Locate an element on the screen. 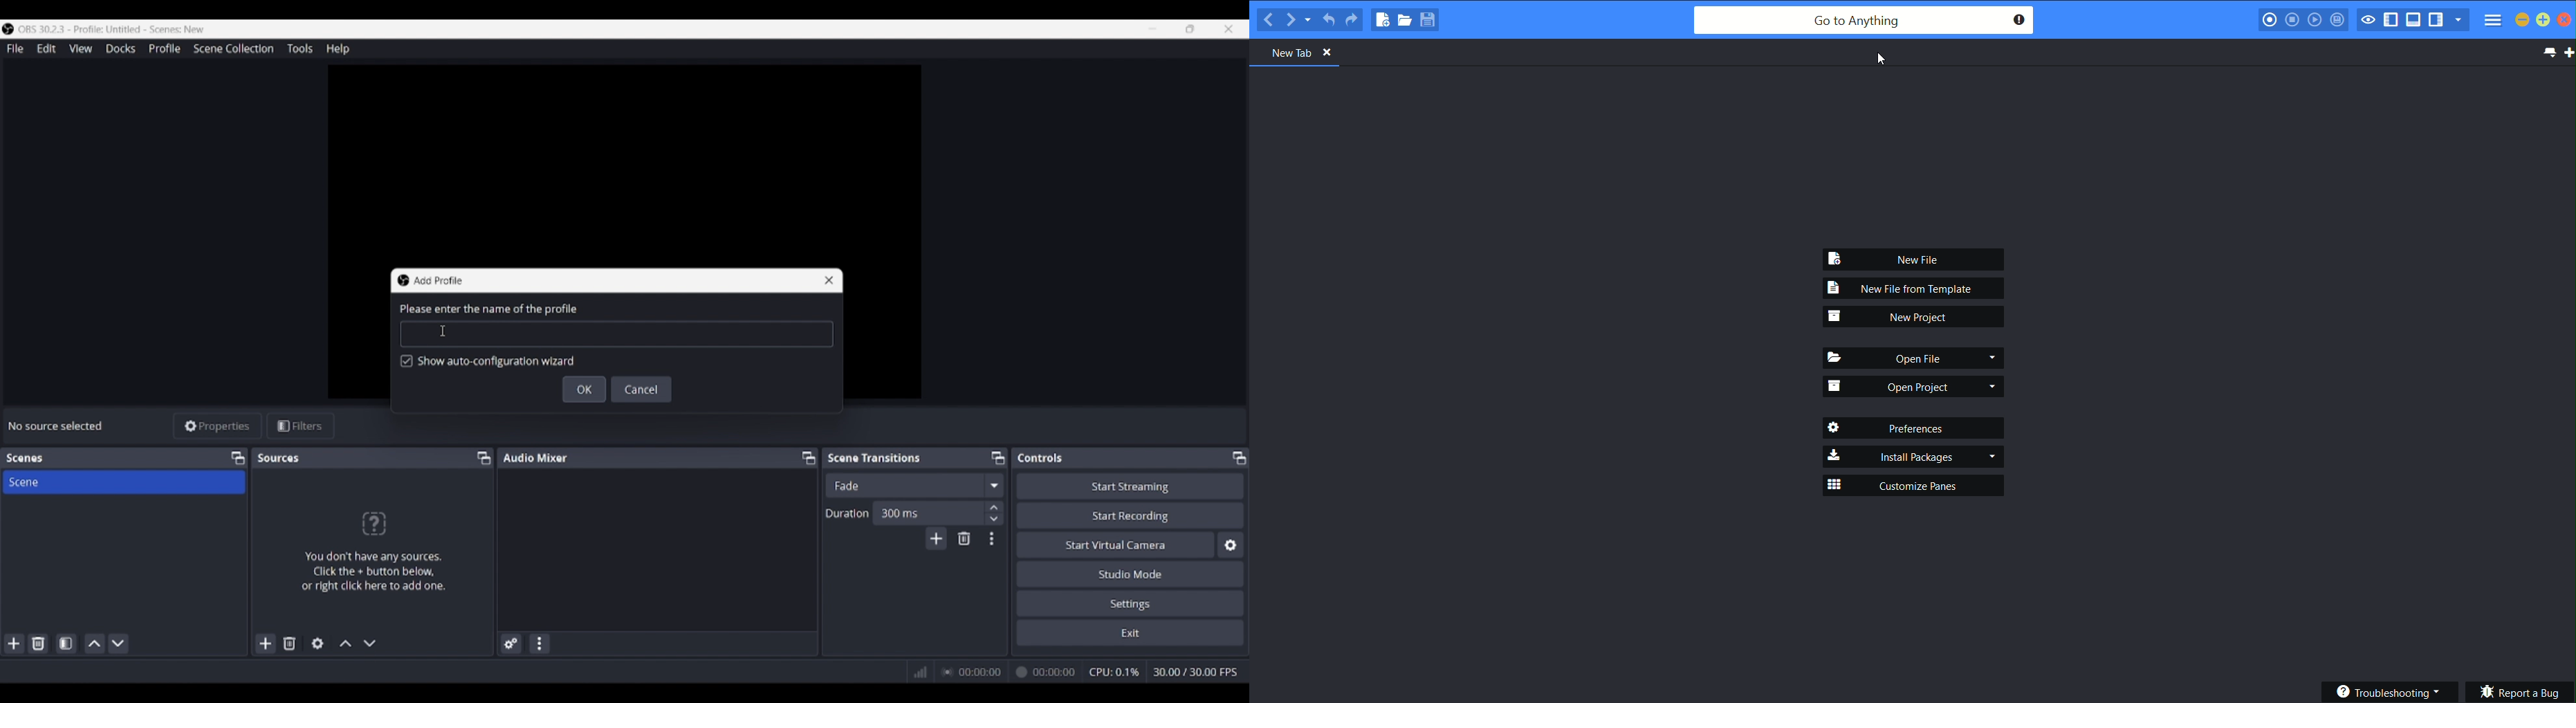  CPU is located at coordinates (1115, 672).